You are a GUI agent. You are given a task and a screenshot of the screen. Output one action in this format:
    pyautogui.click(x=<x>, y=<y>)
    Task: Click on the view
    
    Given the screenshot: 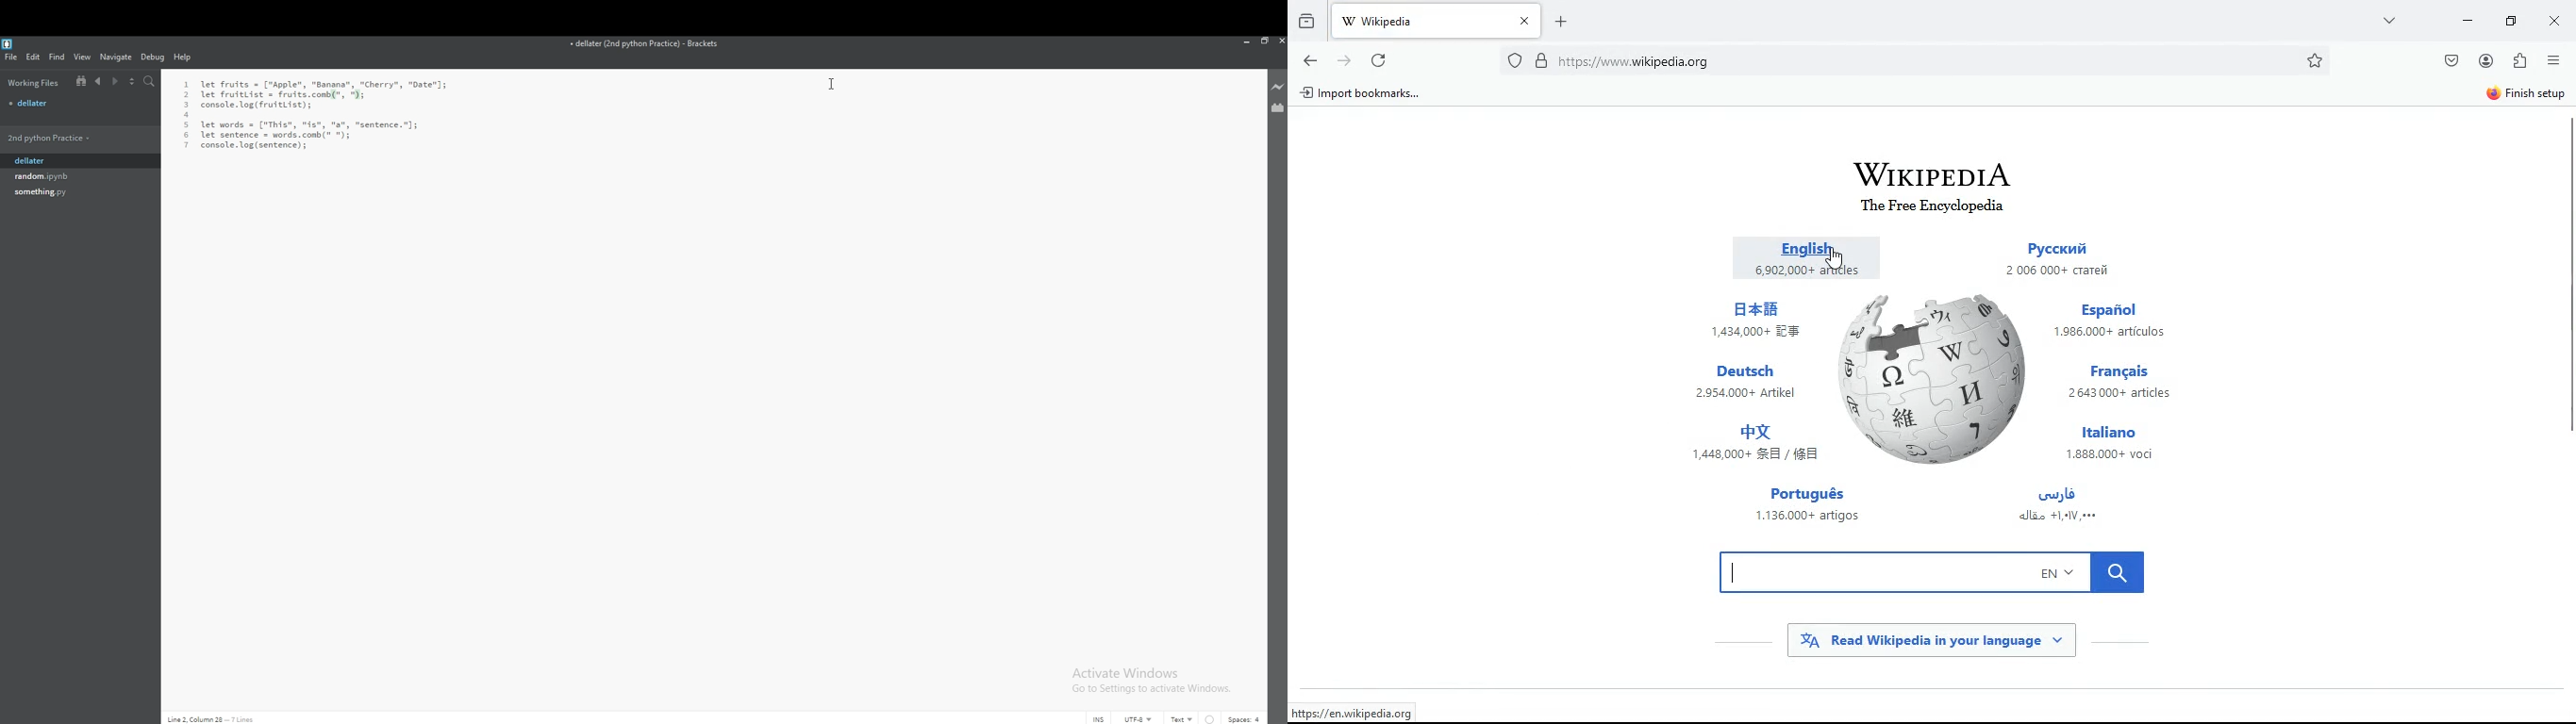 What is the action you would take?
    pyautogui.click(x=2390, y=24)
    